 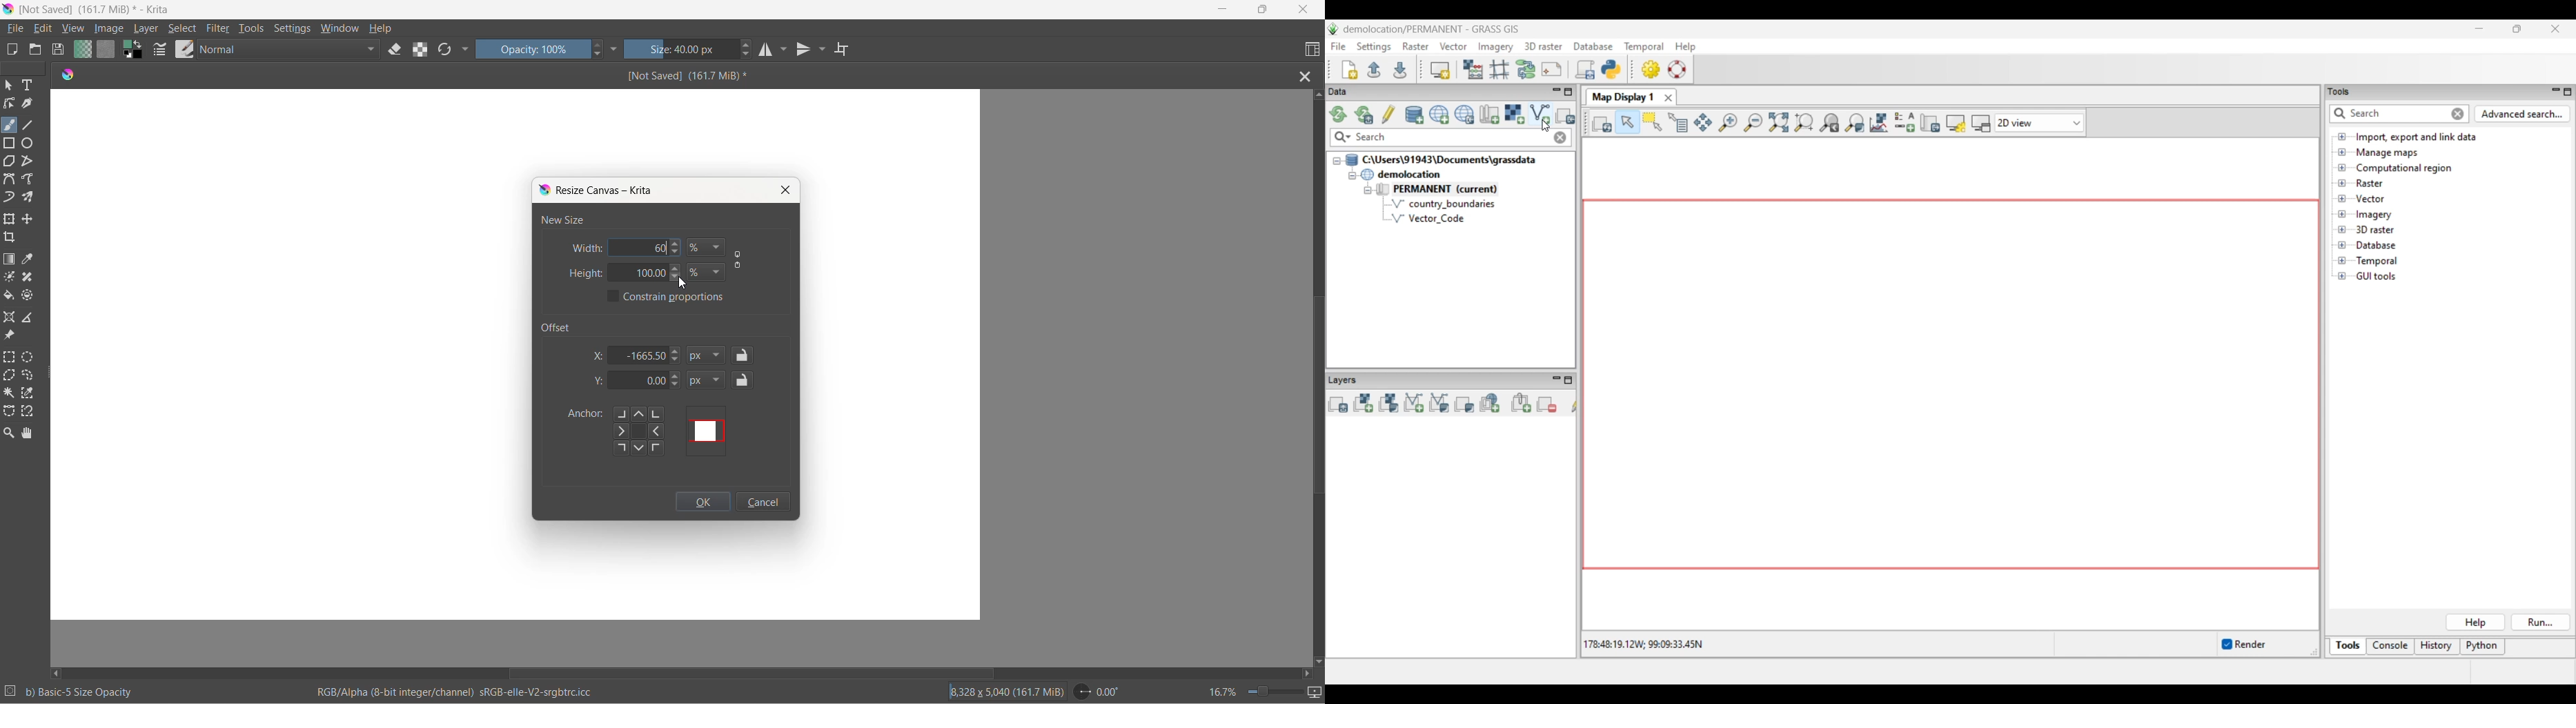 I want to click on reload the original presets, so click(x=446, y=51).